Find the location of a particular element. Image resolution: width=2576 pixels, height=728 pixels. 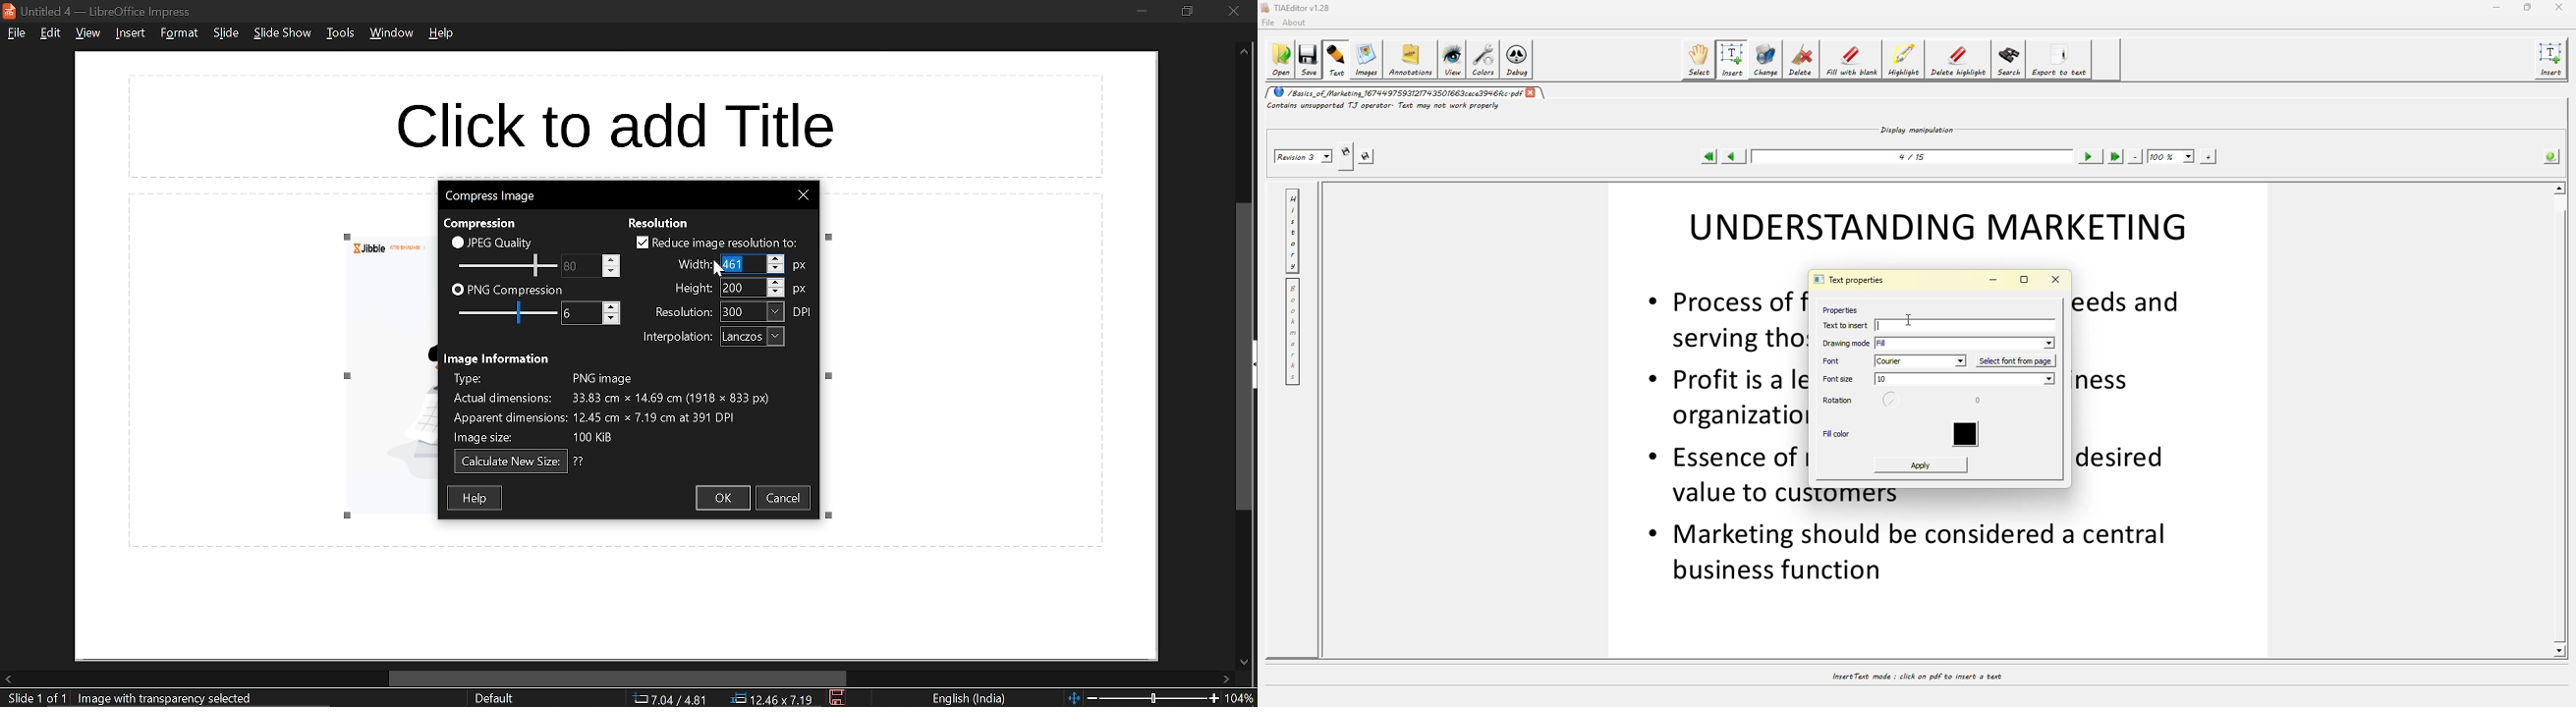

location is located at coordinates (775, 699).